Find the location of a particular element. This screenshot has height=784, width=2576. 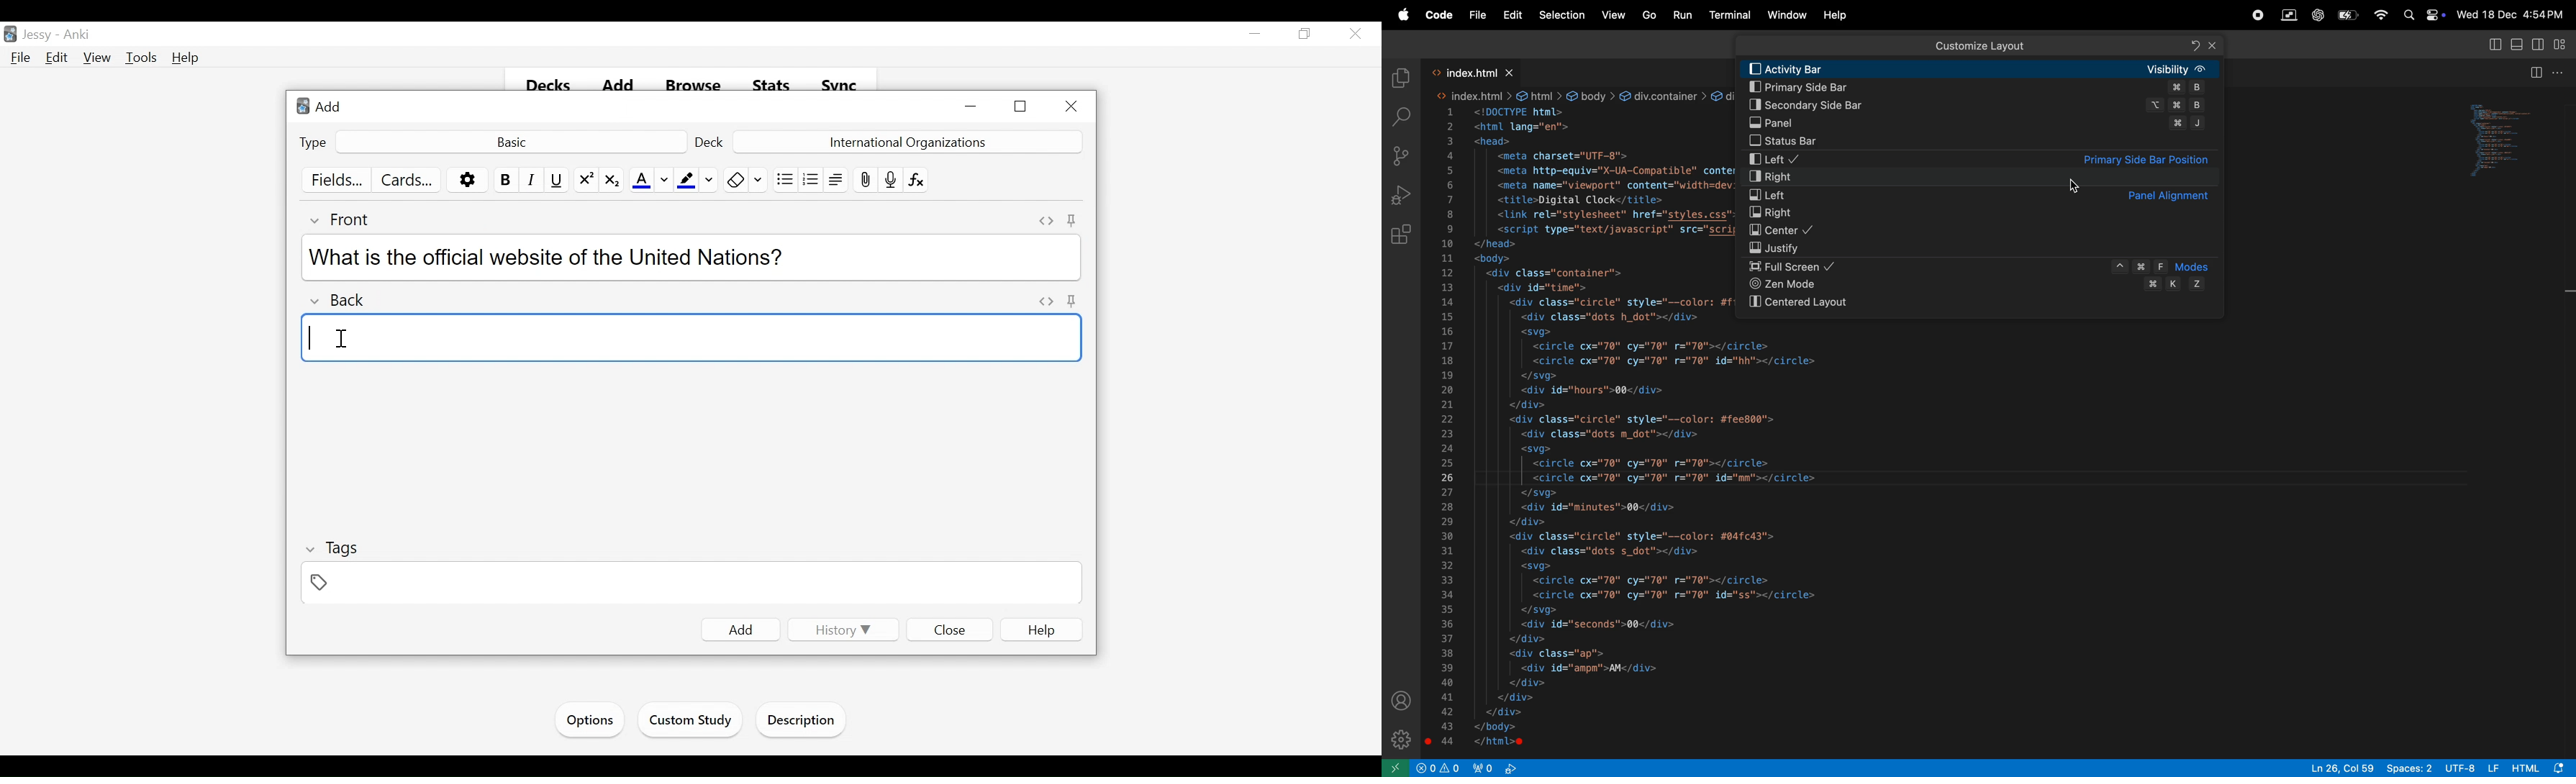

Ordered list is located at coordinates (809, 178).